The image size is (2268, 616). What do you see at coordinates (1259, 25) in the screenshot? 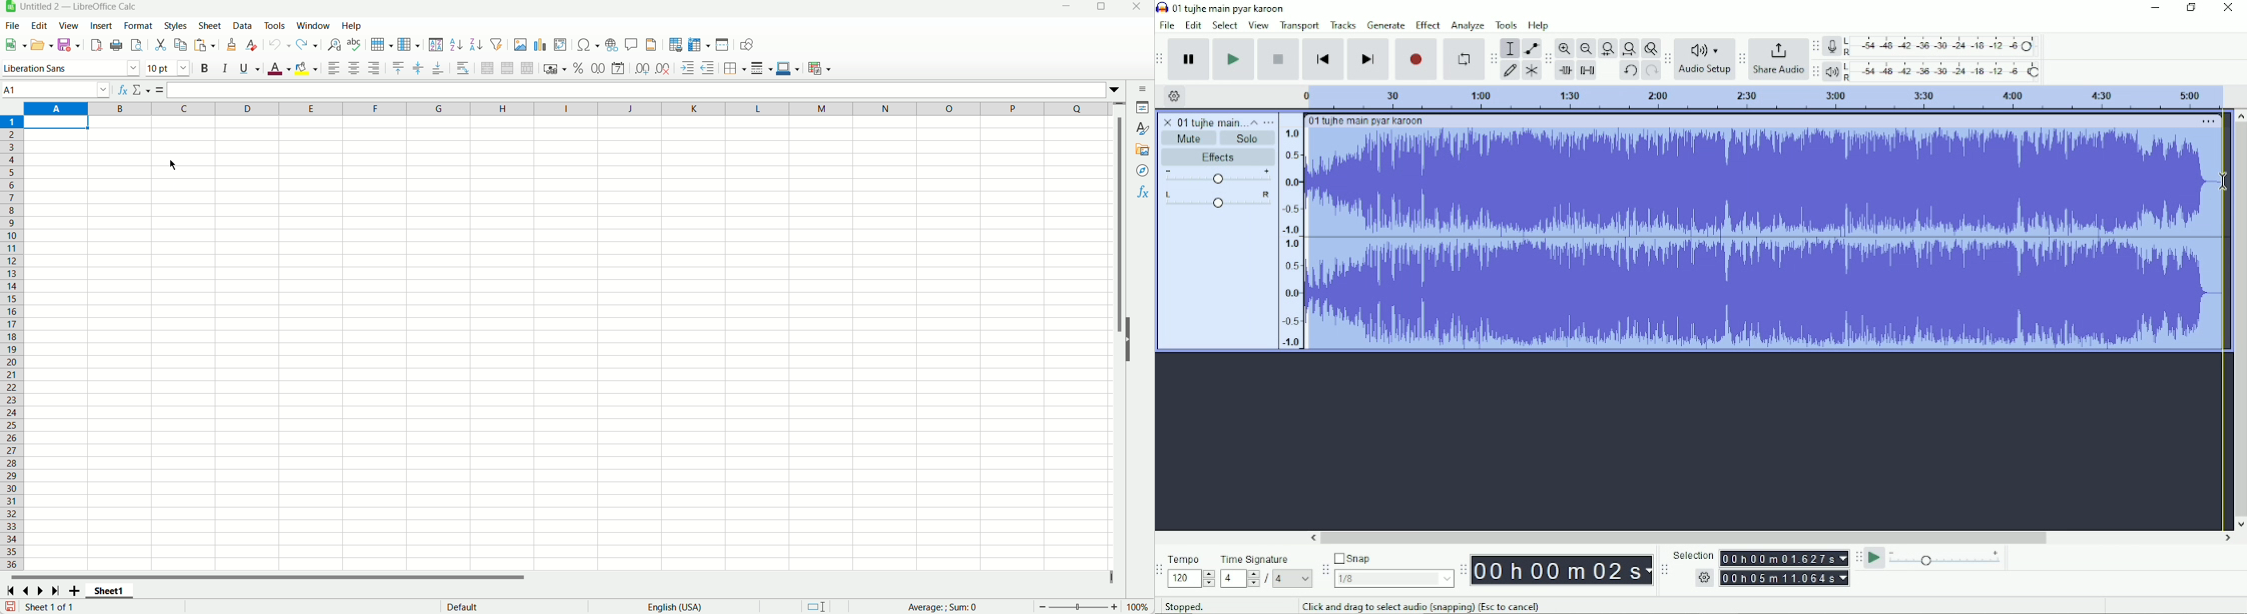
I see `View` at bounding box center [1259, 25].